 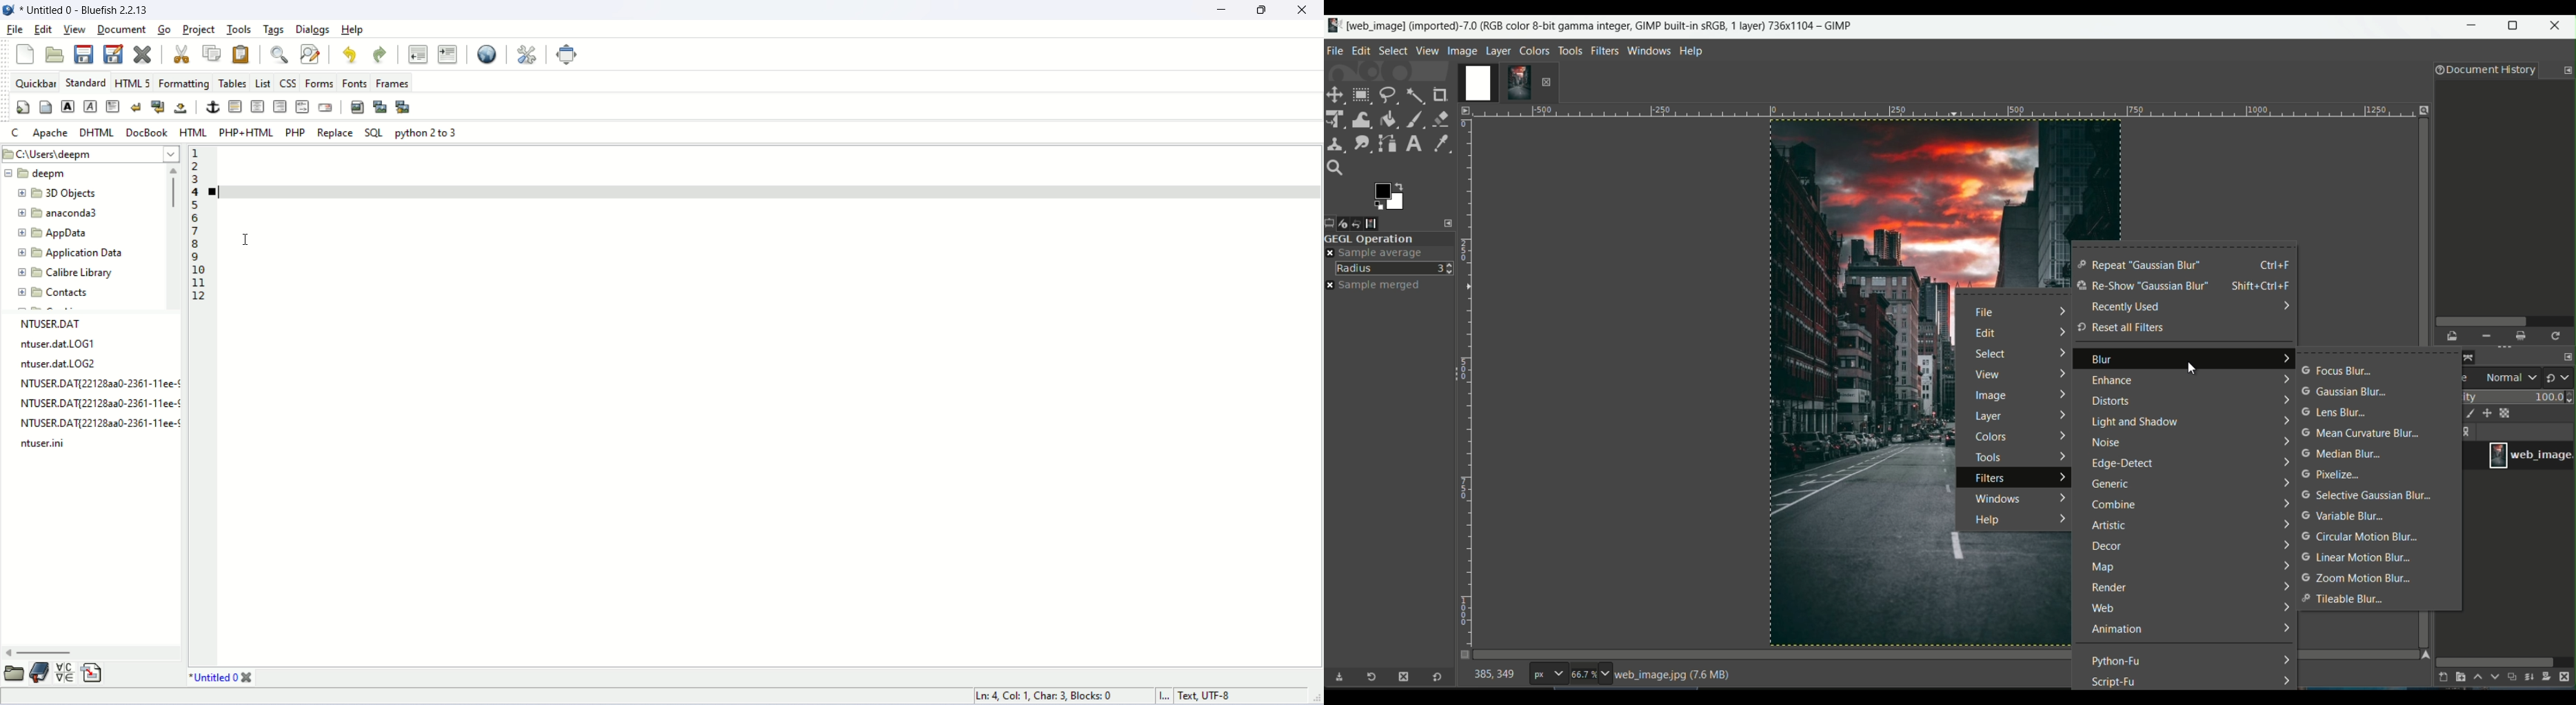 I want to click on redo, so click(x=380, y=54).